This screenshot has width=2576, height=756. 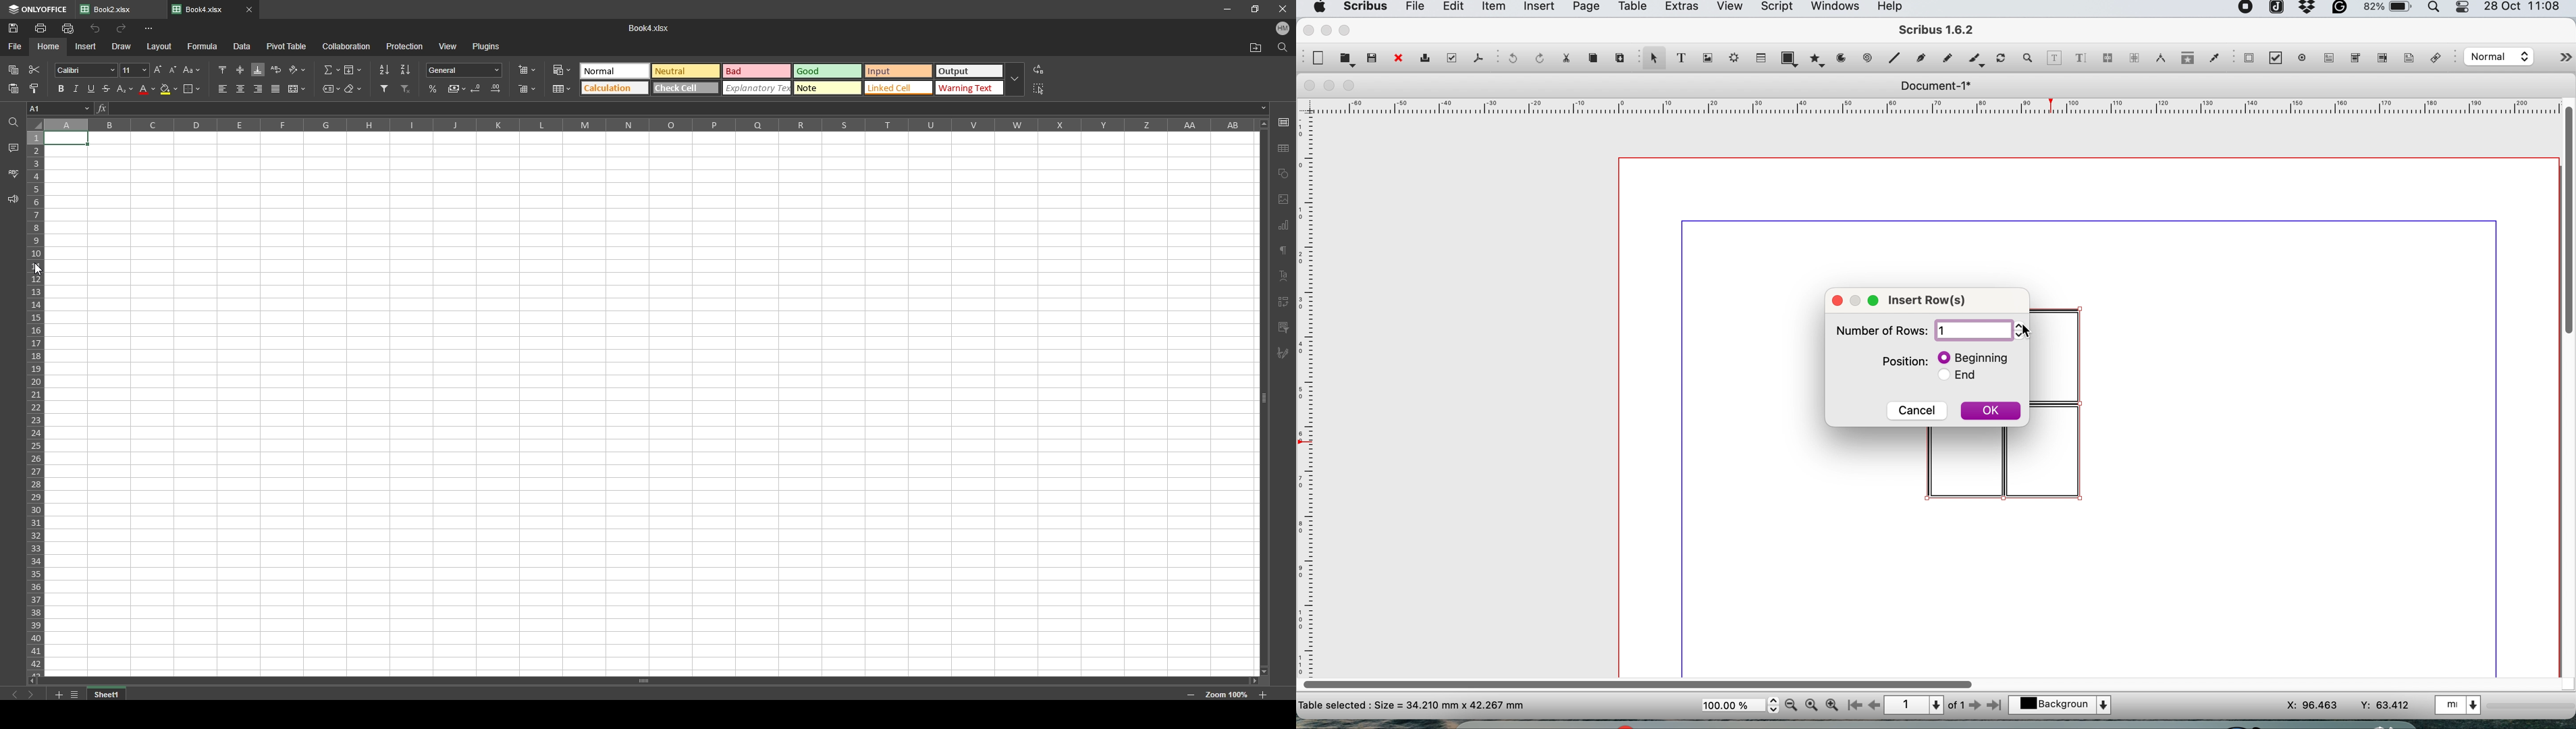 What do you see at coordinates (58, 694) in the screenshot?
I see `add sheets` at bounding box center [58, 694].